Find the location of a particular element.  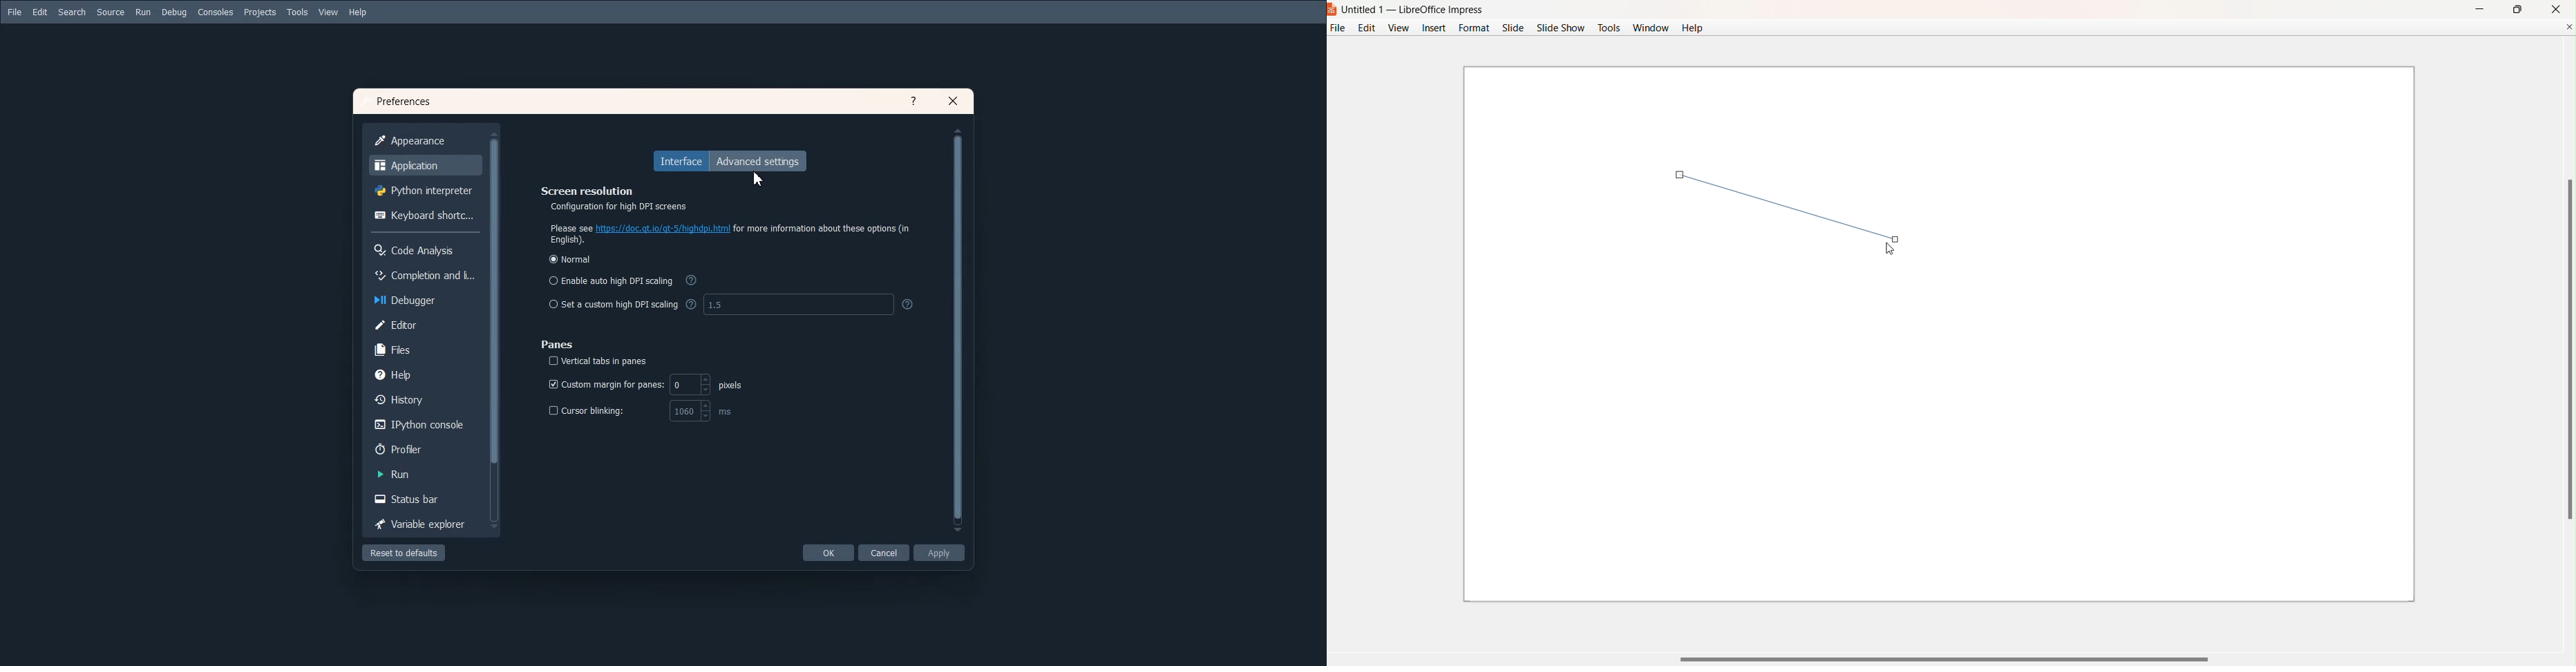

more information is located at coordinates (822, 229).